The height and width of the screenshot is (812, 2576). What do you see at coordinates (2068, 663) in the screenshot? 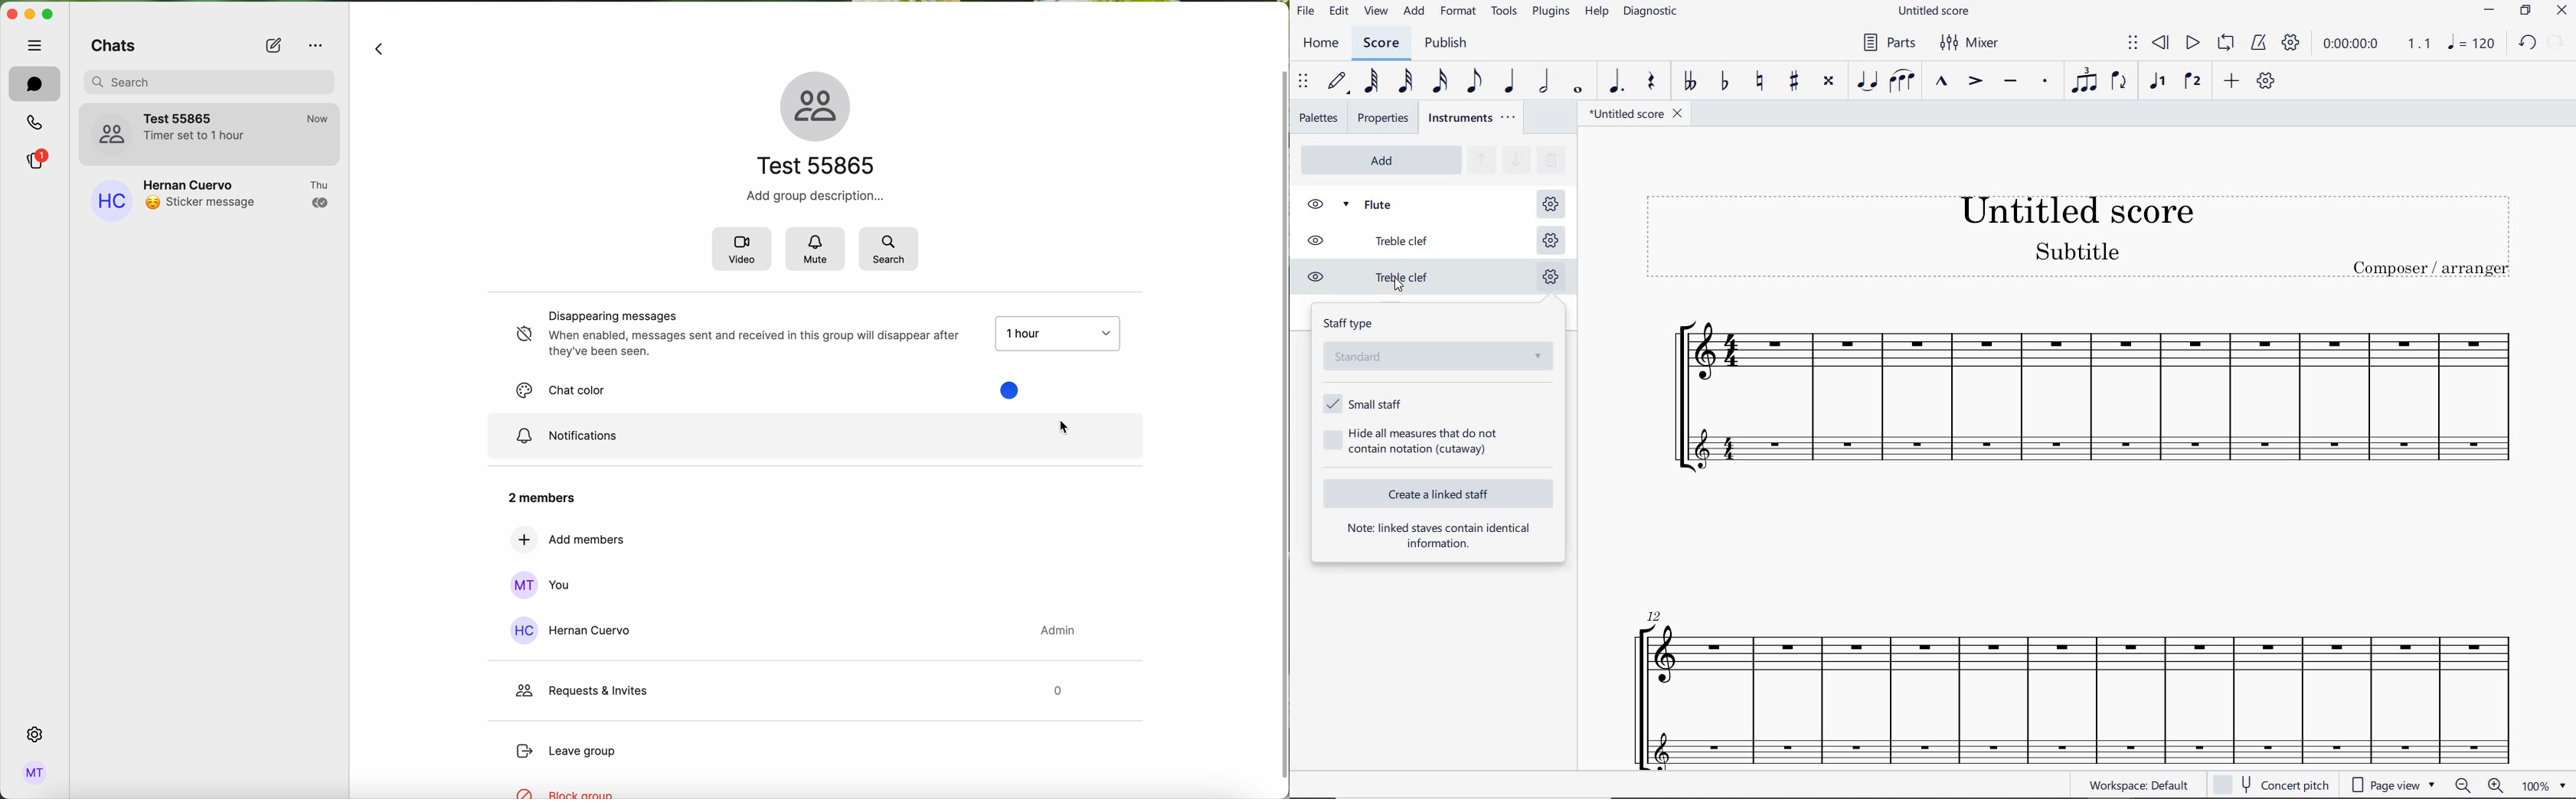
I see `flute instrument` at bounding box center [2068, 663].